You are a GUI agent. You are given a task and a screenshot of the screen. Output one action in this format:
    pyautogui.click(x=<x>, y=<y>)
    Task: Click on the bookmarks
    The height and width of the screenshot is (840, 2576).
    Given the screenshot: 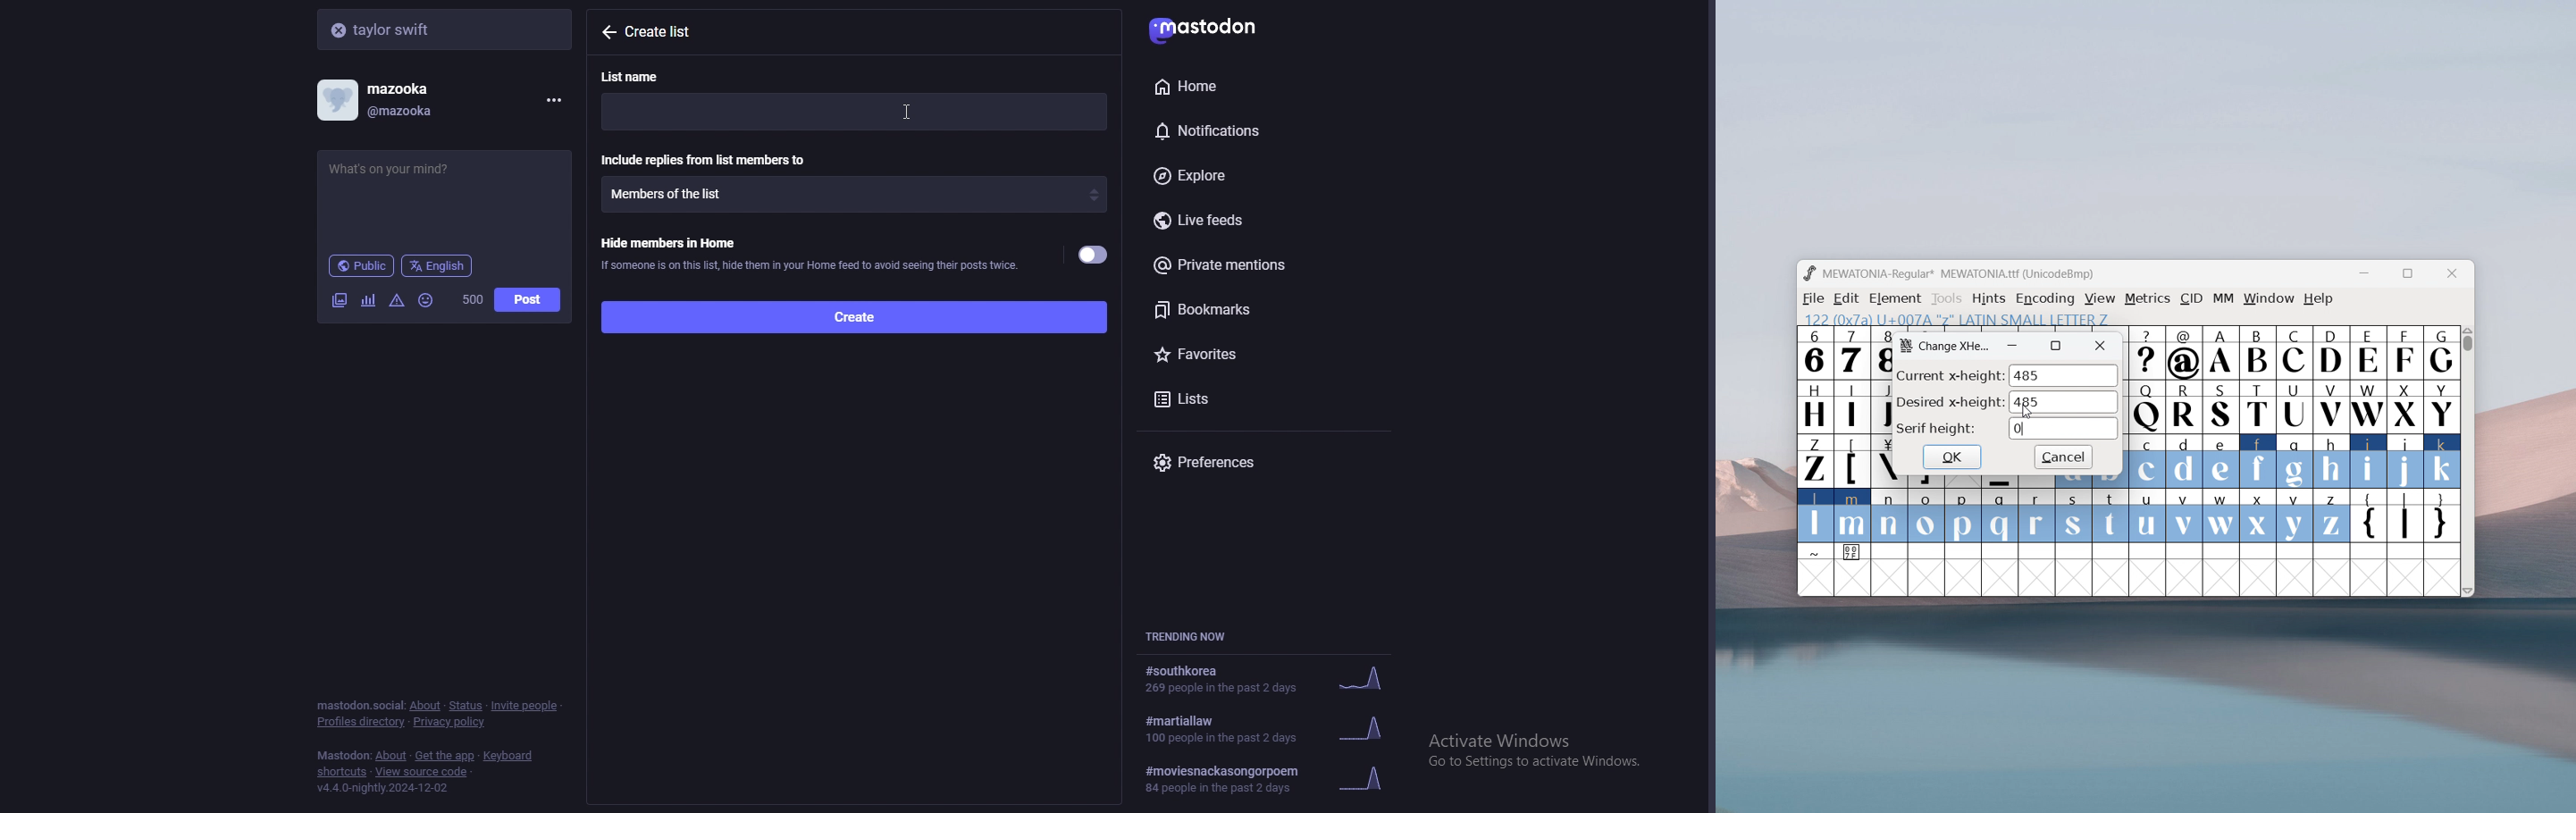 What is the action you would take?
    pyautogui.click(x=1267, y=309)
    